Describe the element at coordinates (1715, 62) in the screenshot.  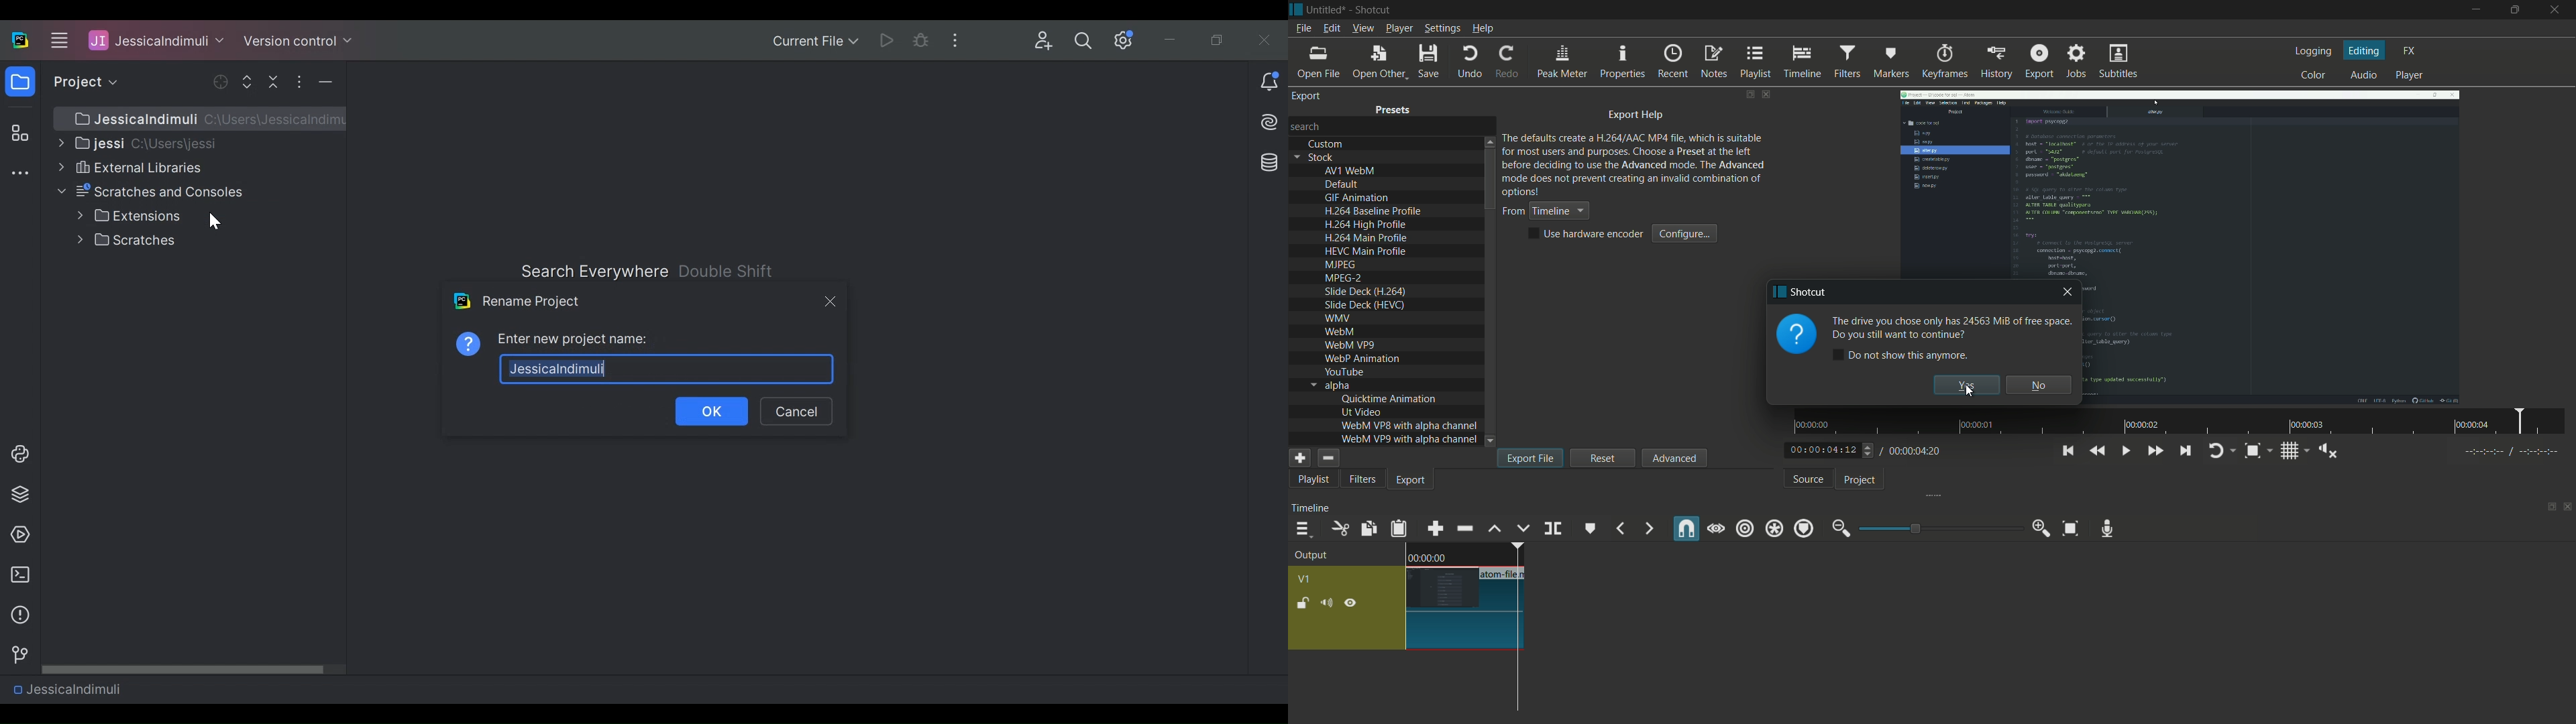
I see `notes` at that location.